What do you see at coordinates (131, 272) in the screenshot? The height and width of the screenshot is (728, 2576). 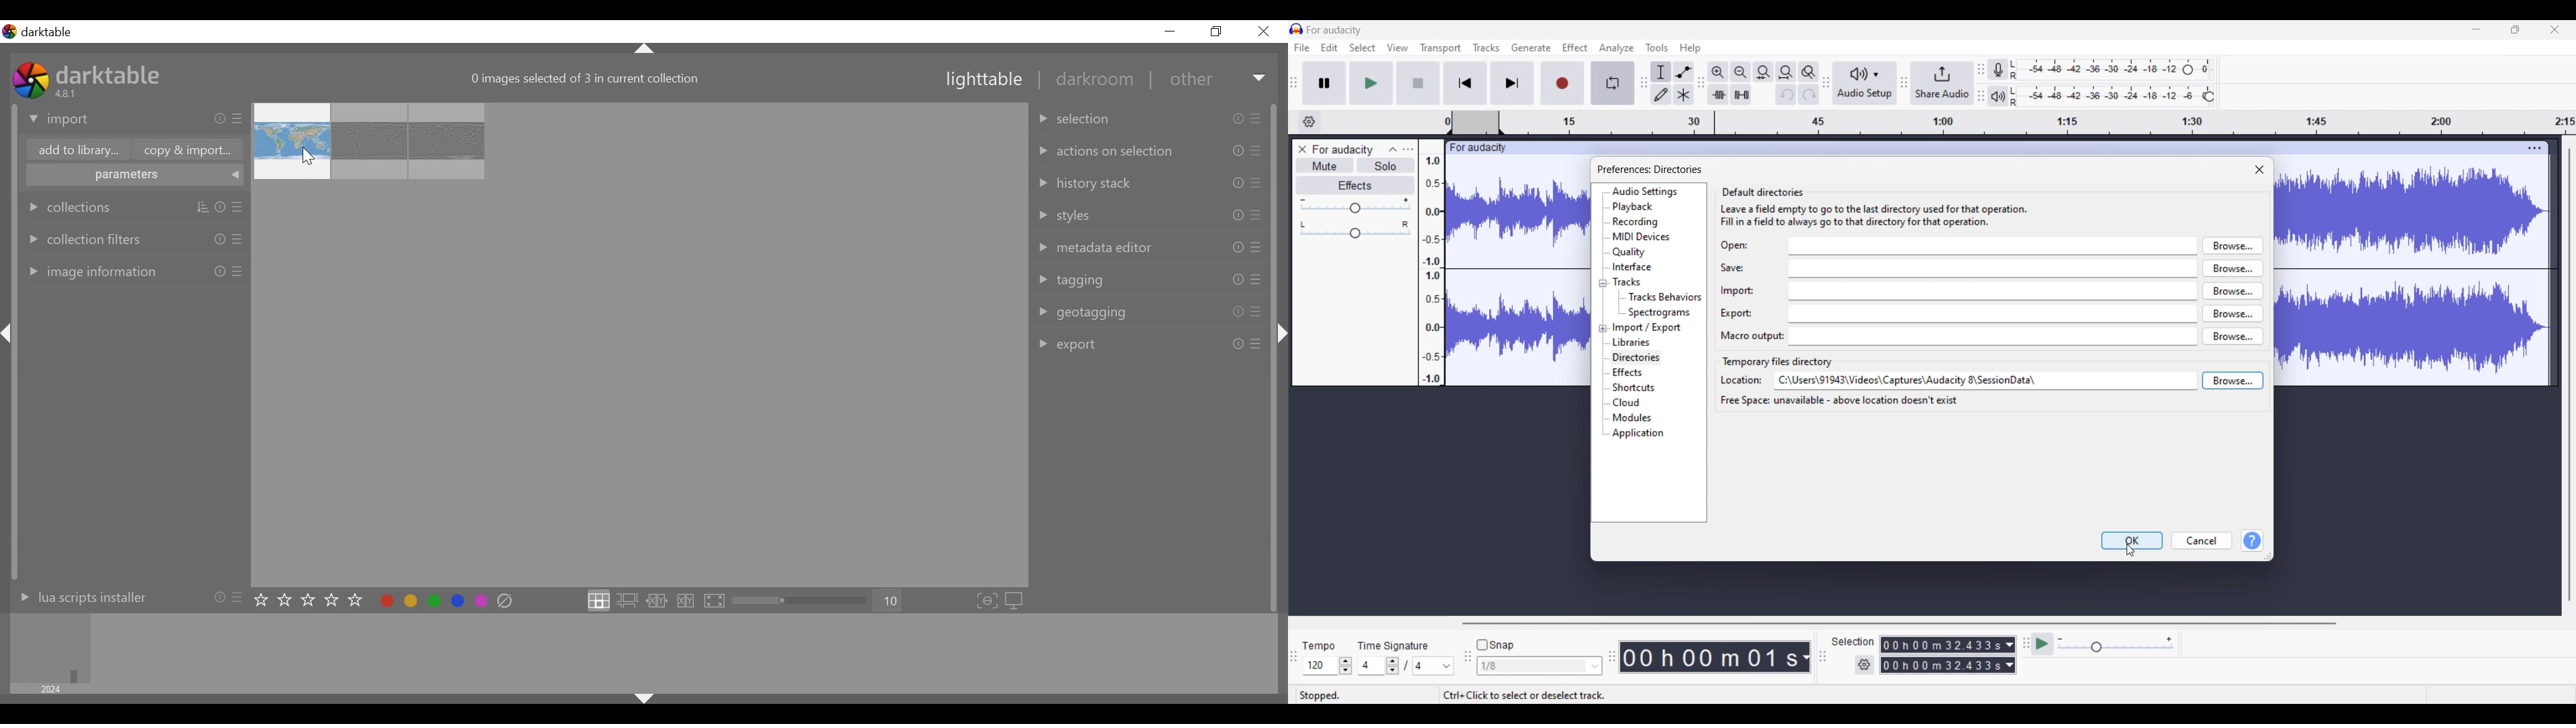 I see `image information` at bounding box center [131, 272].